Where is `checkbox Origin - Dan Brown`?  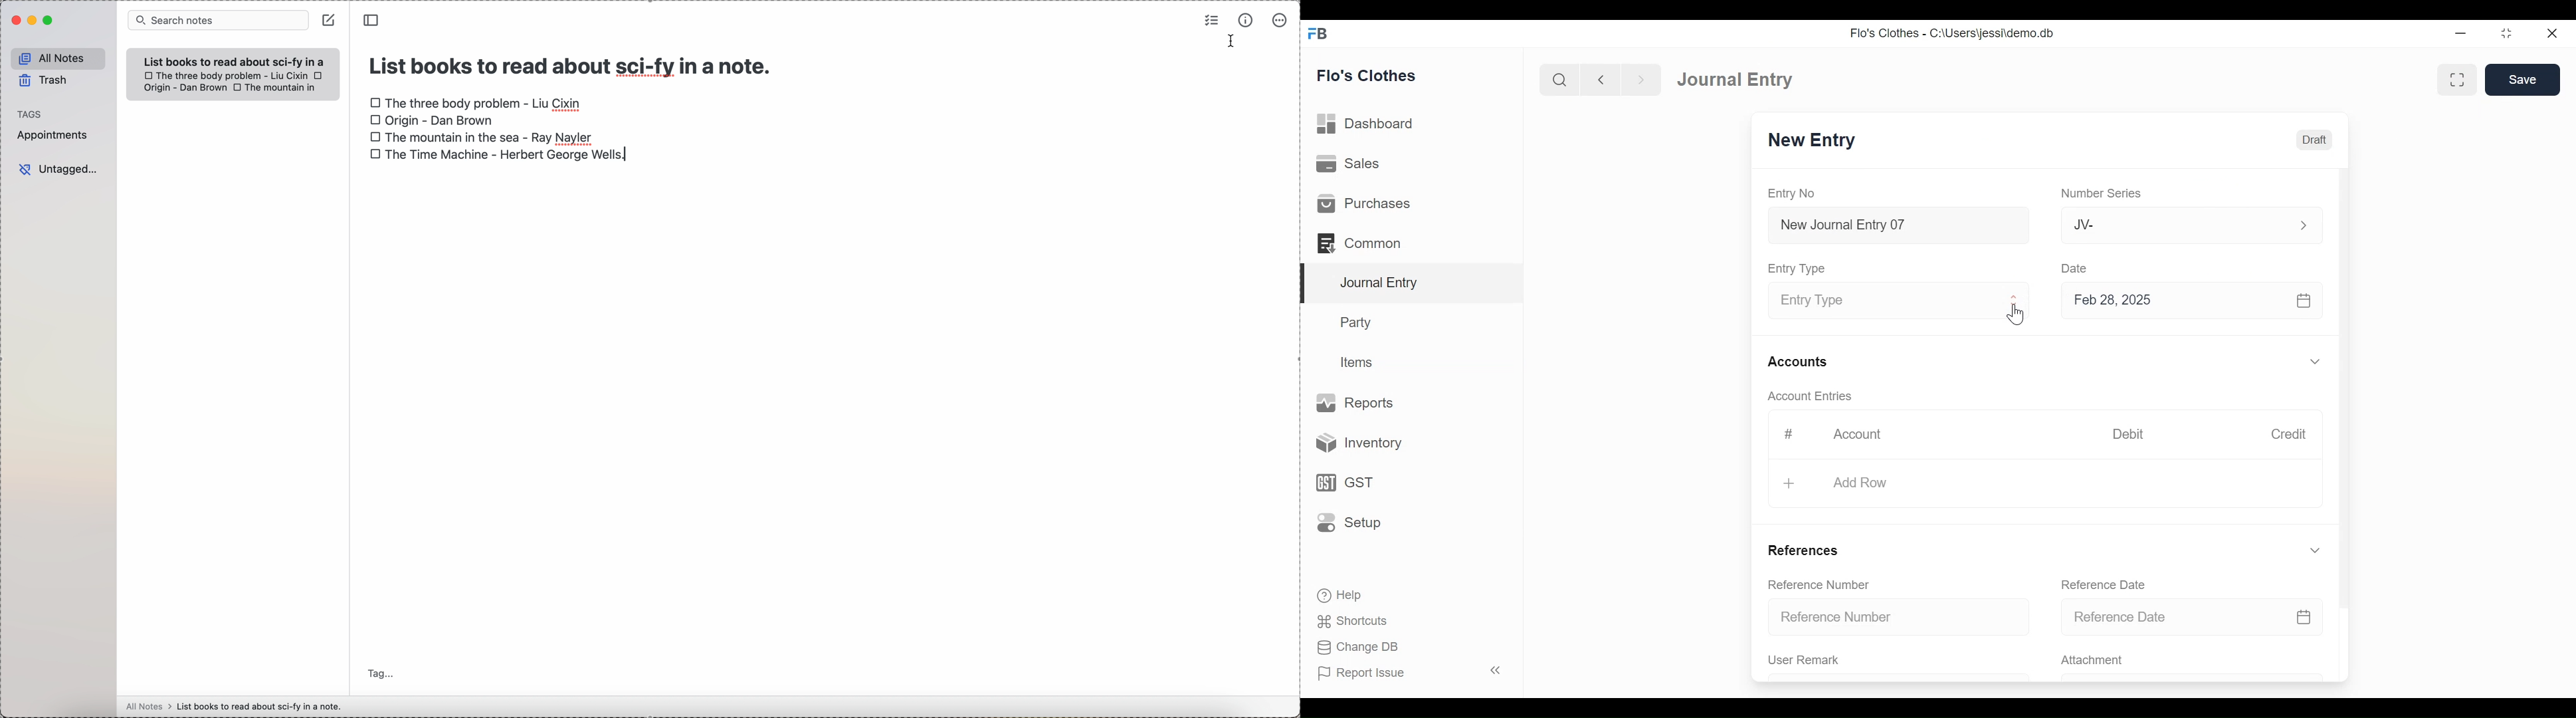
checkbox Origin - Dan Brown is located at coordinates (432, 120).